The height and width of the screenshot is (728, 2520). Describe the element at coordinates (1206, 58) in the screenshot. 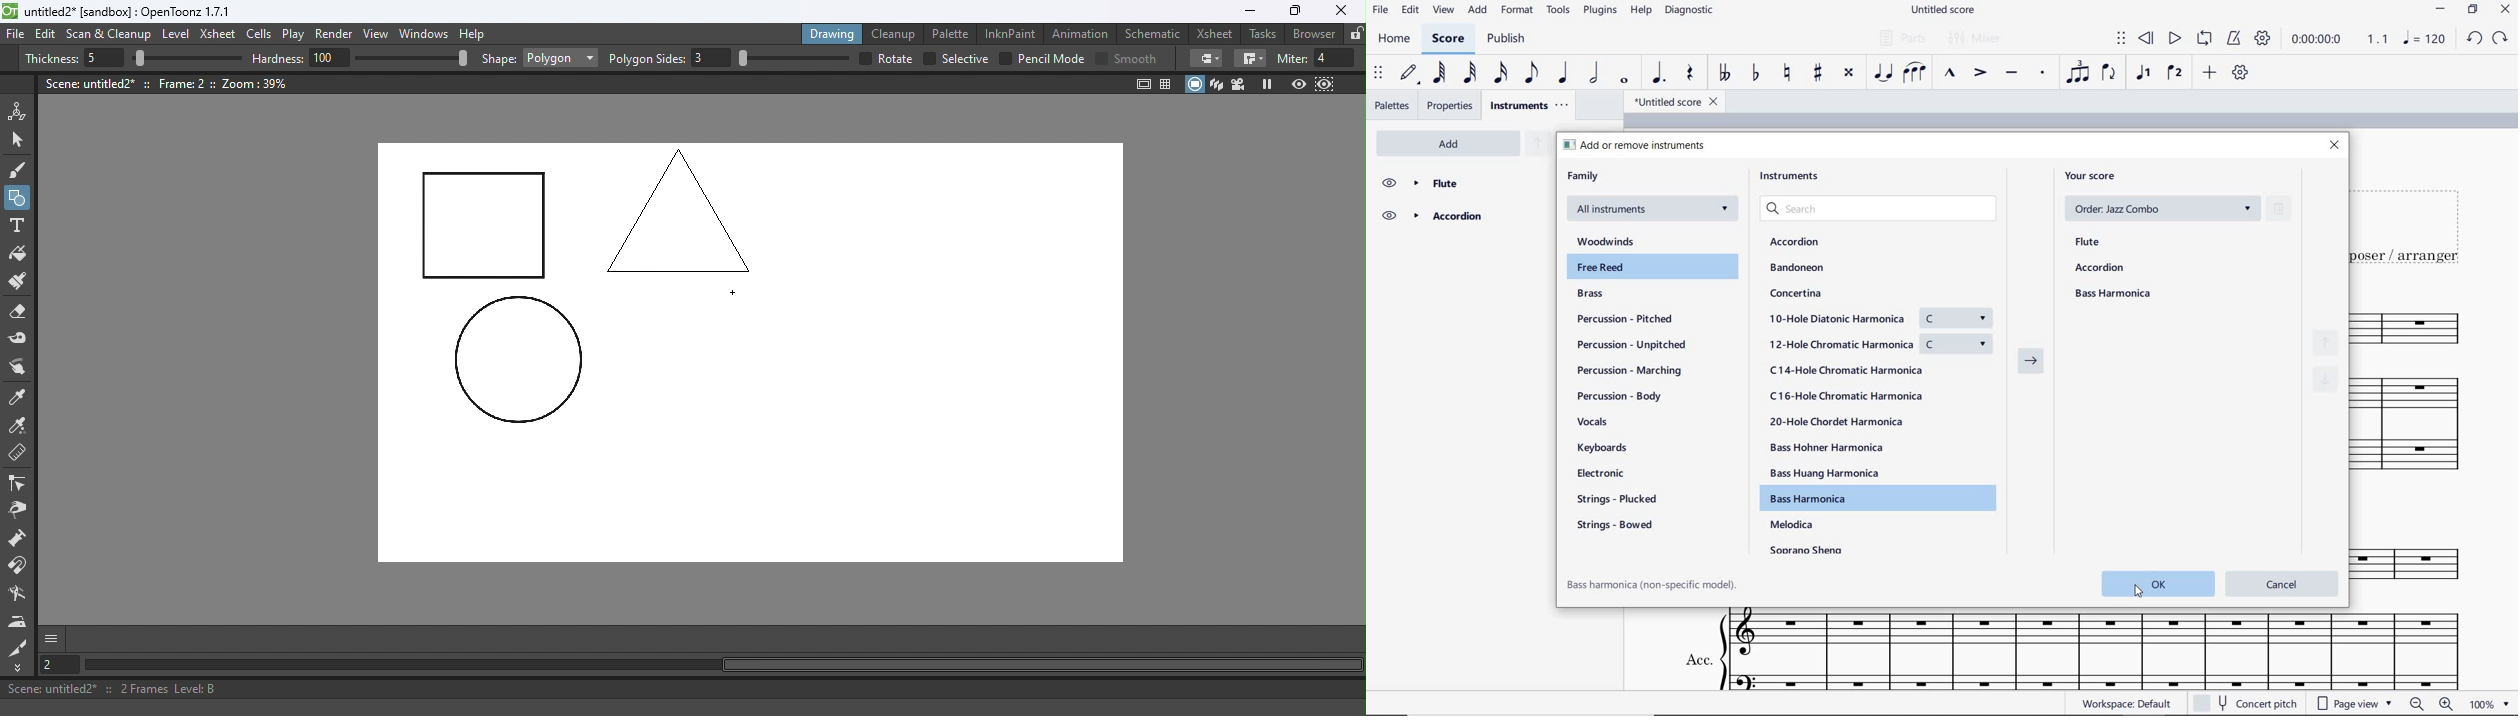

I see `Border corners` at that location.